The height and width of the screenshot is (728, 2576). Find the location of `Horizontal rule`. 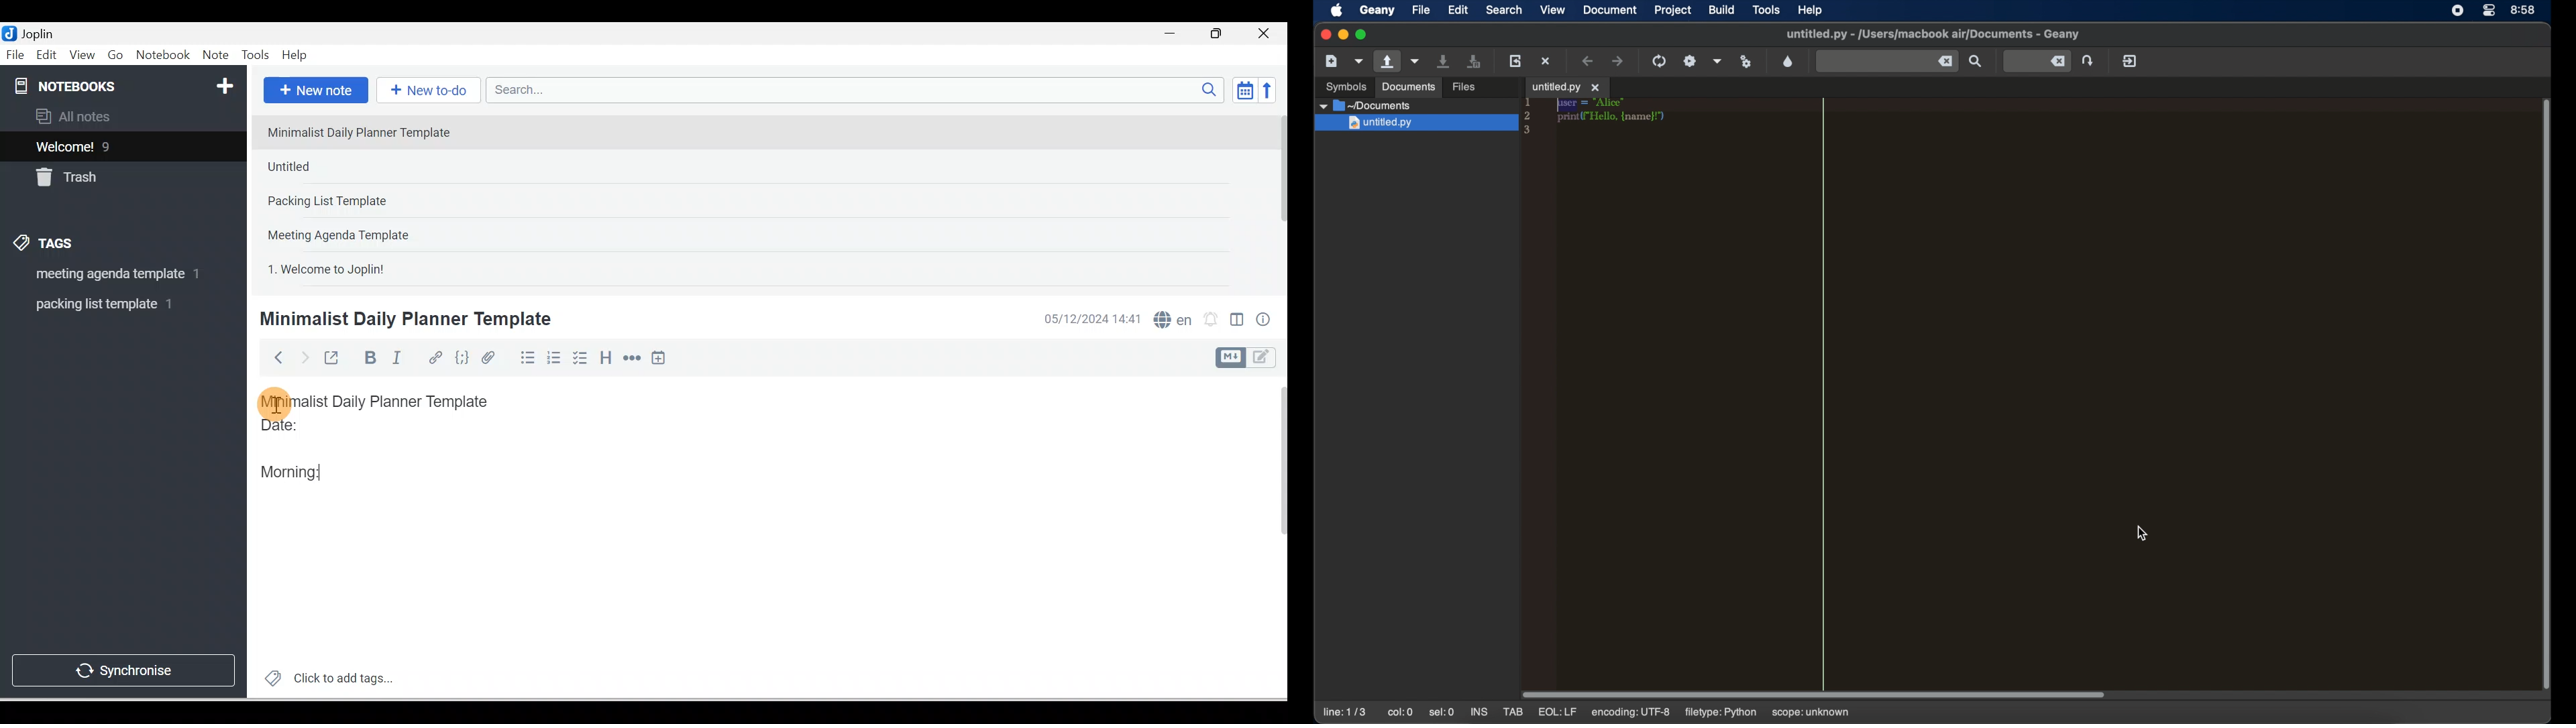

Horizontal rule is located at coordinates (633, 358).